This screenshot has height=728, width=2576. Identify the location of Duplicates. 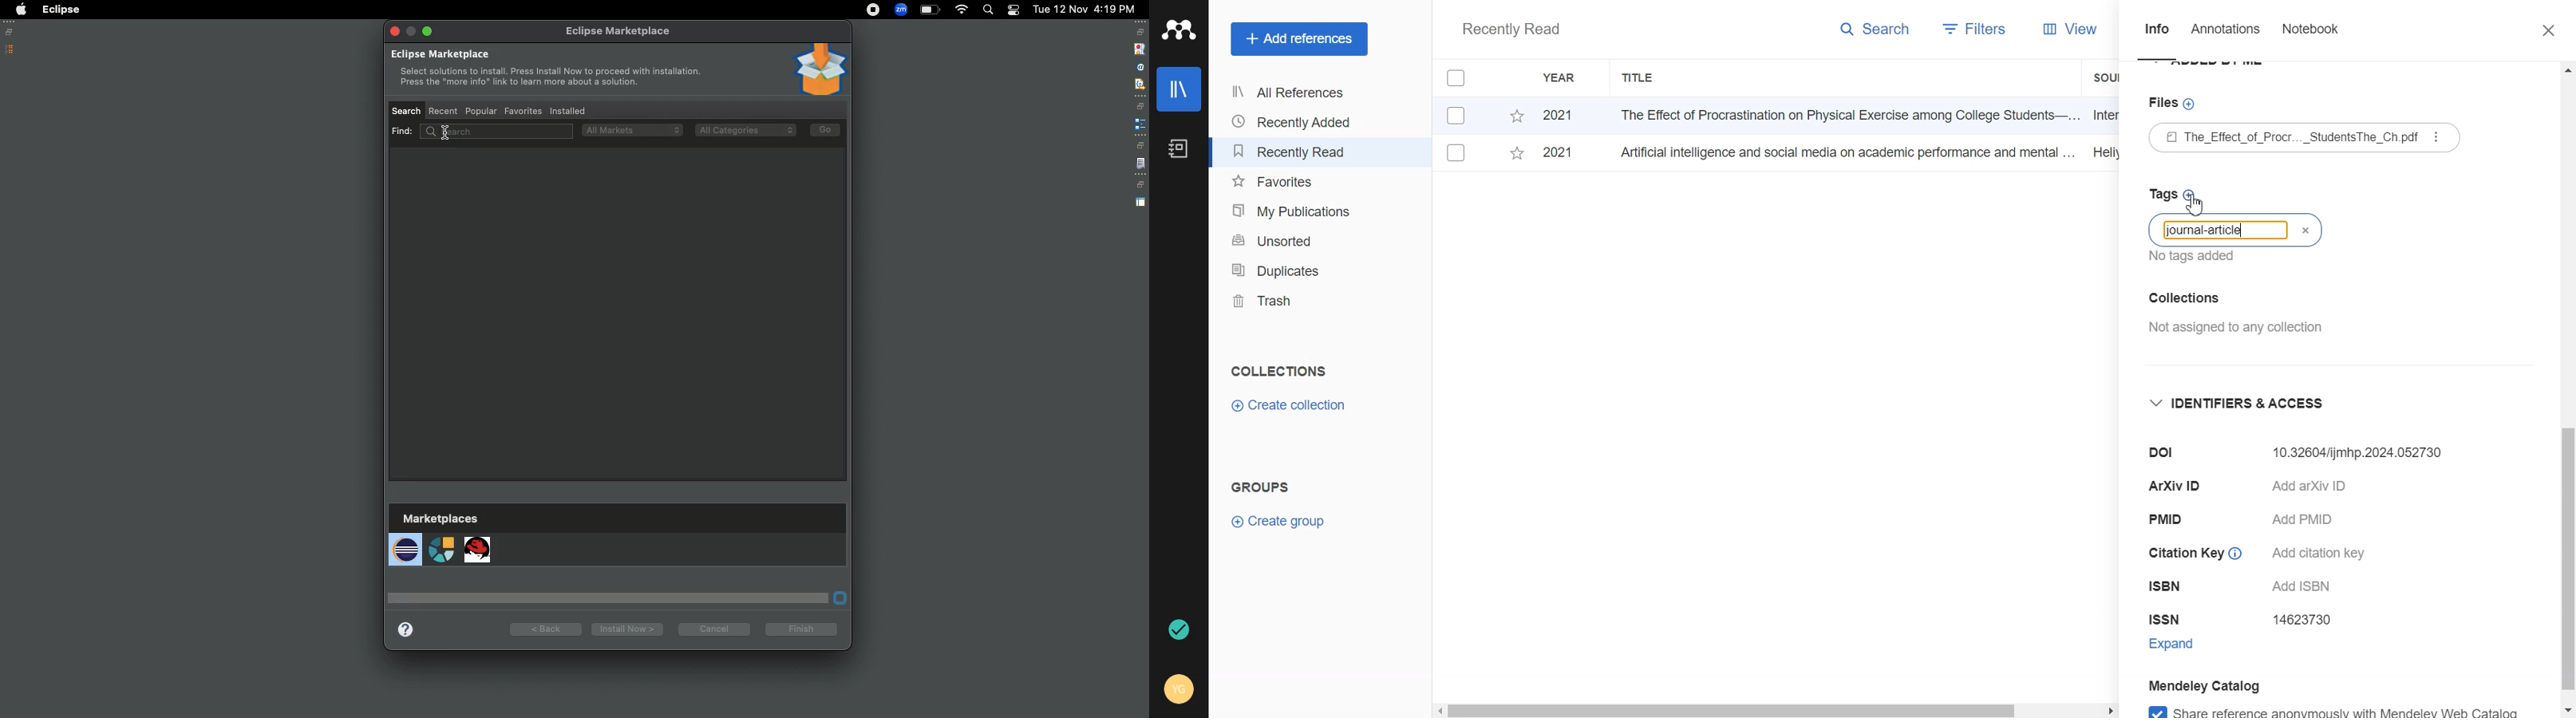
(1295, 270).